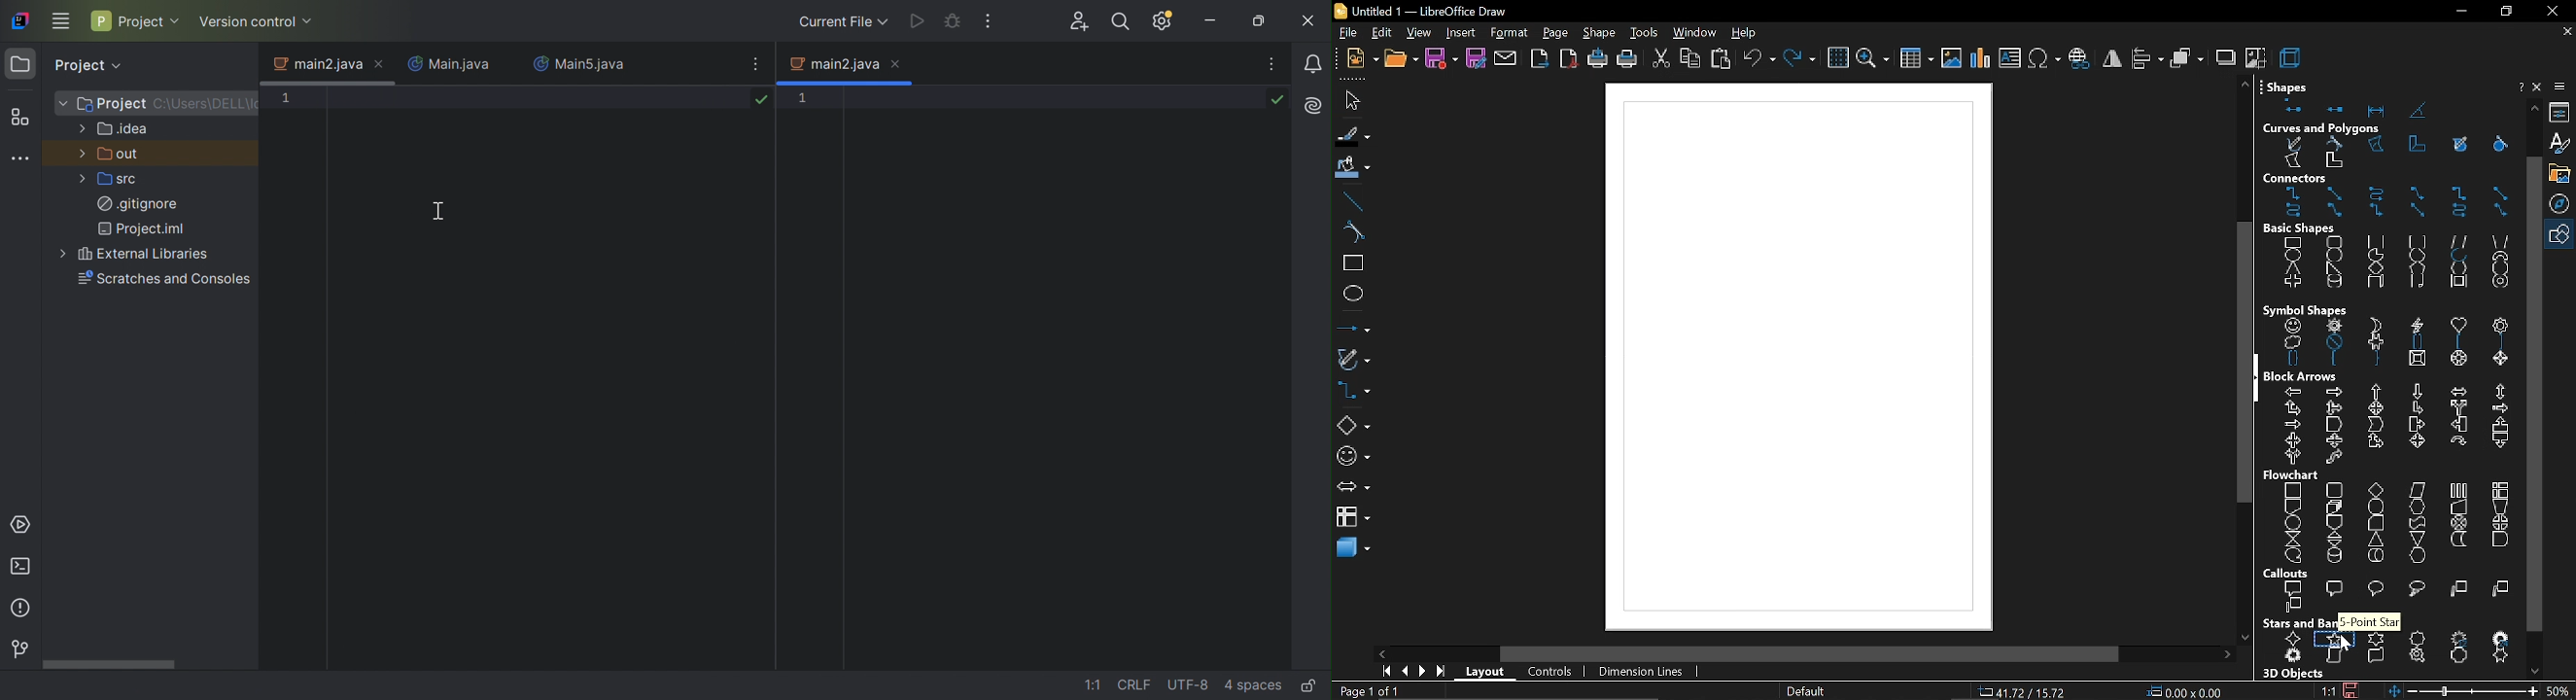  I want to click on insert image, so click(1952, 58).